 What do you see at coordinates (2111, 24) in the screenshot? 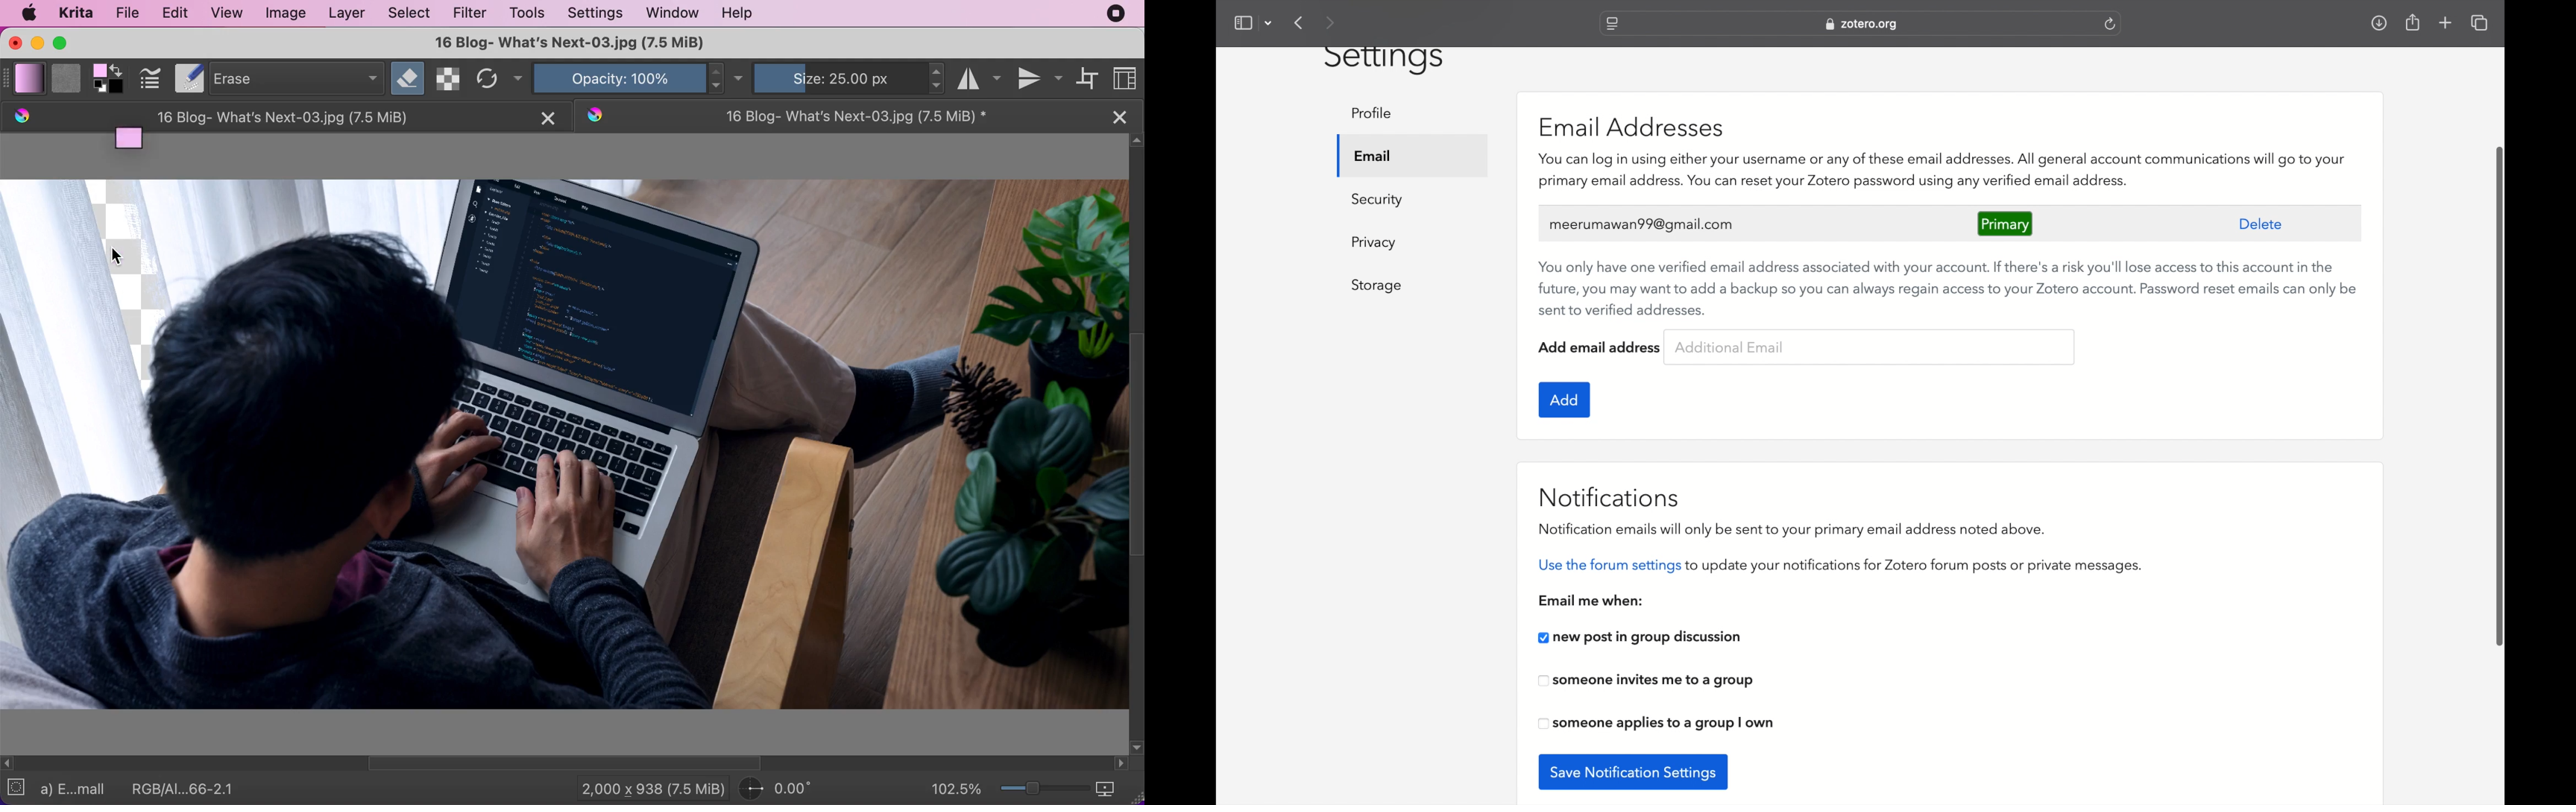
I see `refresh` at bounding box center [2111, 24].